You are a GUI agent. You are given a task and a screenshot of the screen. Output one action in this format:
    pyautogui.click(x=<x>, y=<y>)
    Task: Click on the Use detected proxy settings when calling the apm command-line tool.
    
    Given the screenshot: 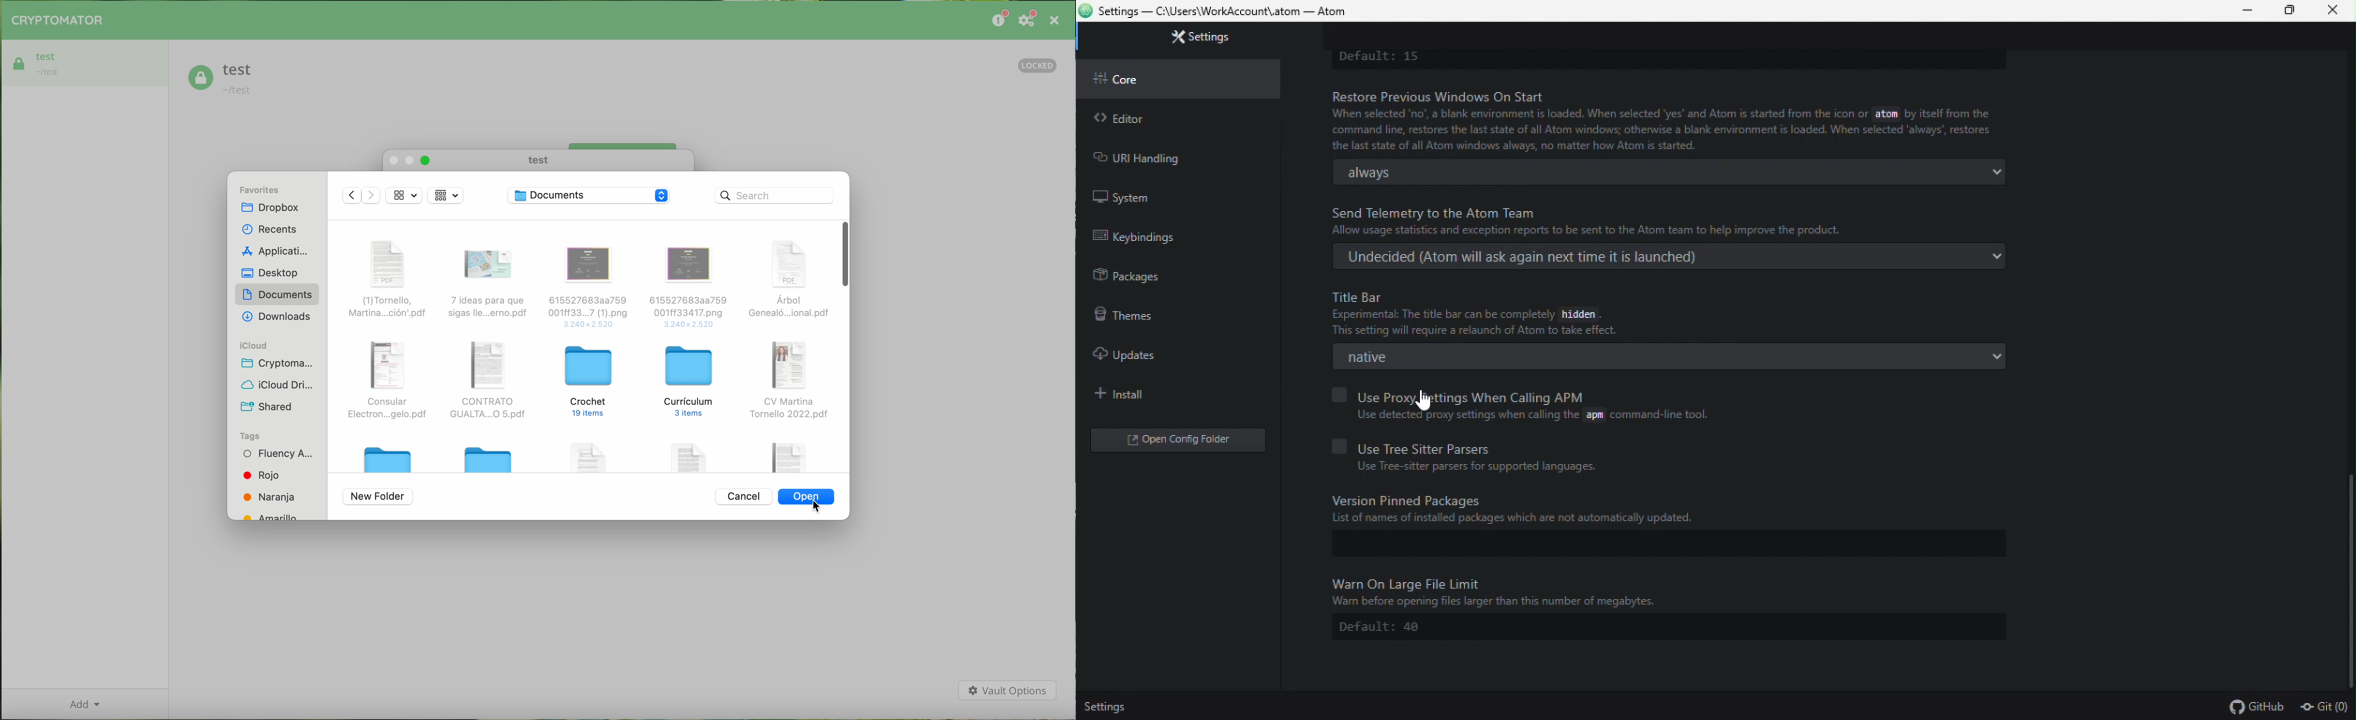 What is the action you would take?
    pyautogui.click(x=1530, y=415)
    